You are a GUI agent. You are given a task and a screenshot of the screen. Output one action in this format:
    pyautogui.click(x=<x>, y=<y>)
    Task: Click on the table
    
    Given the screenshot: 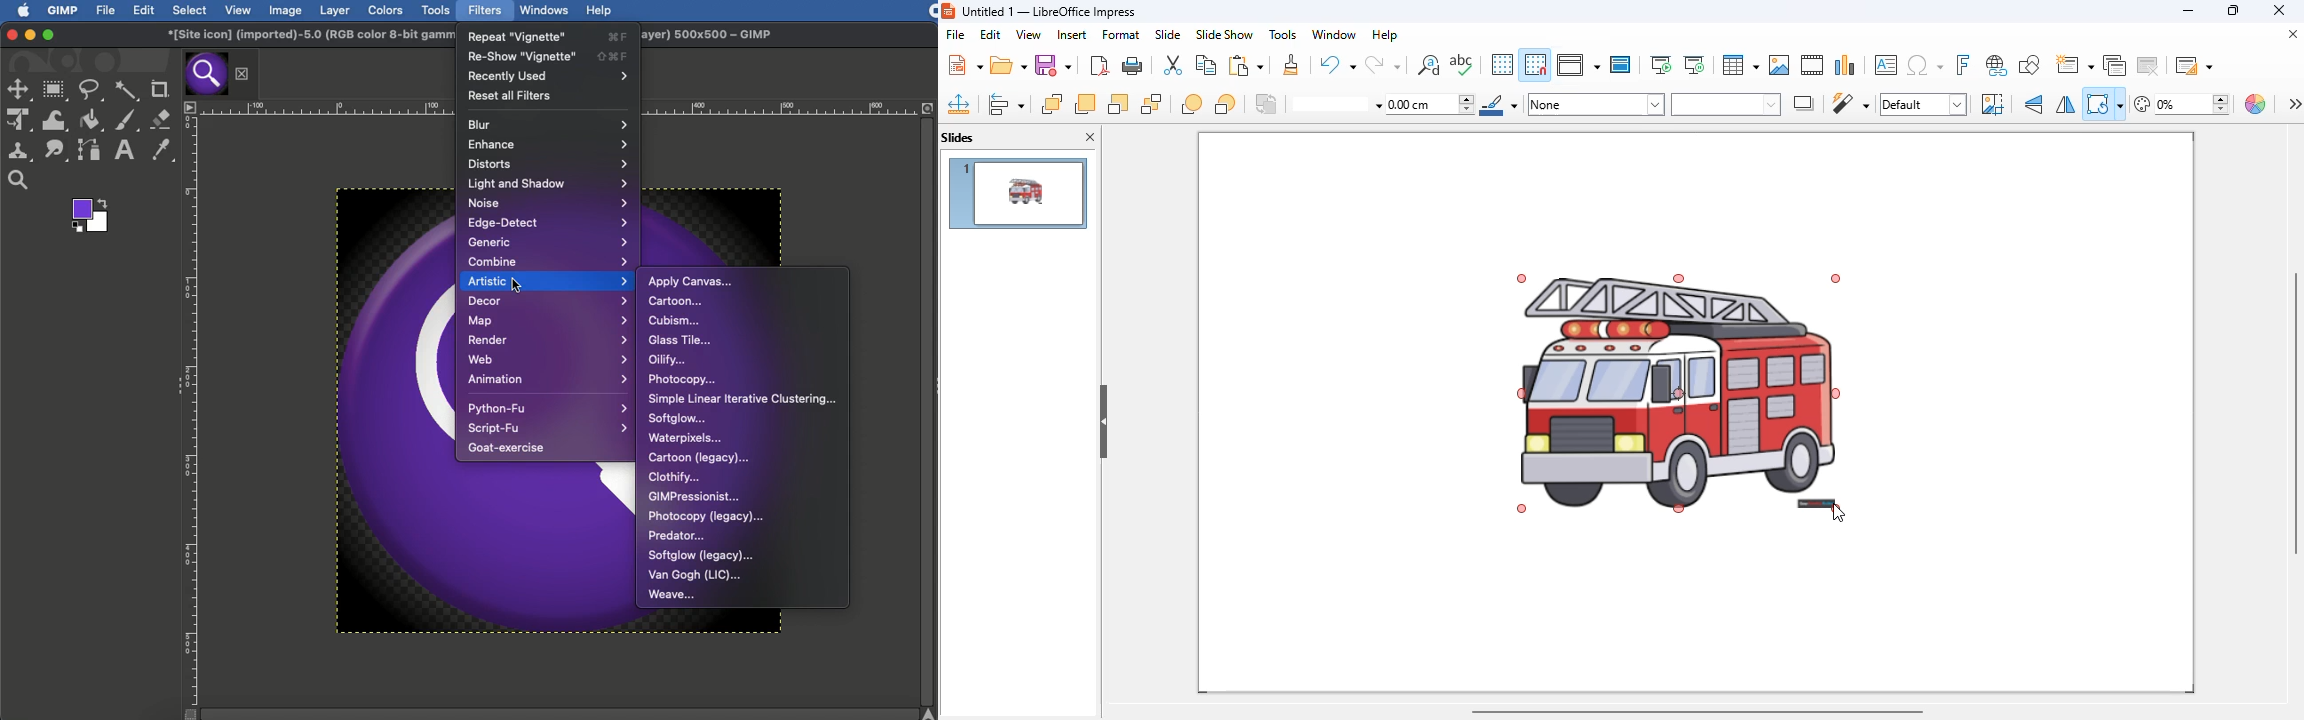 What is the action you would take?
    pyautogui.click(x=1741, y=65)
    